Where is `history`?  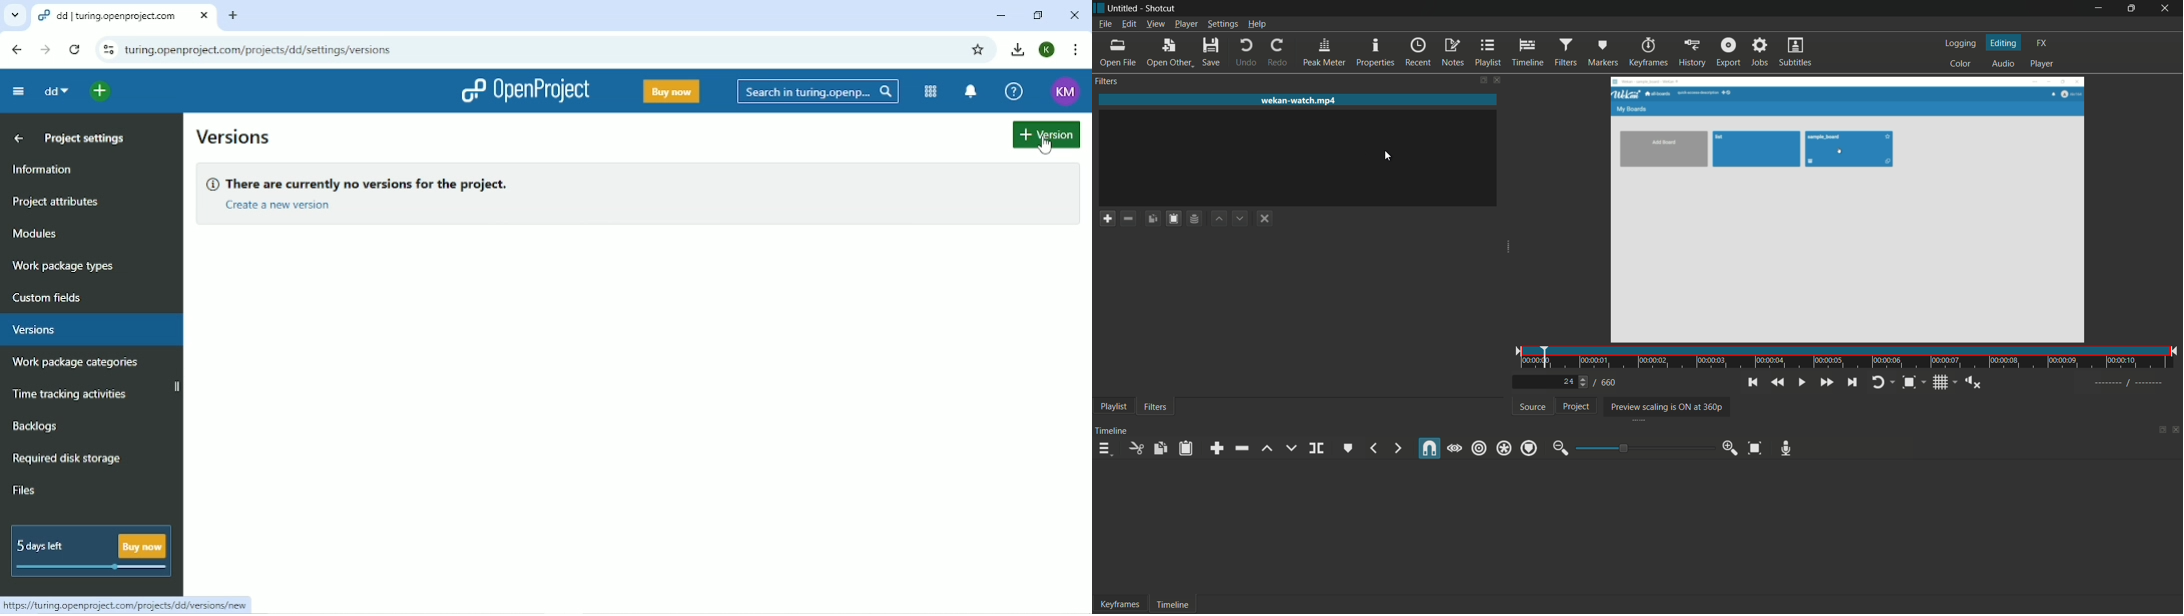
history is located at coordinates (1692, 52).